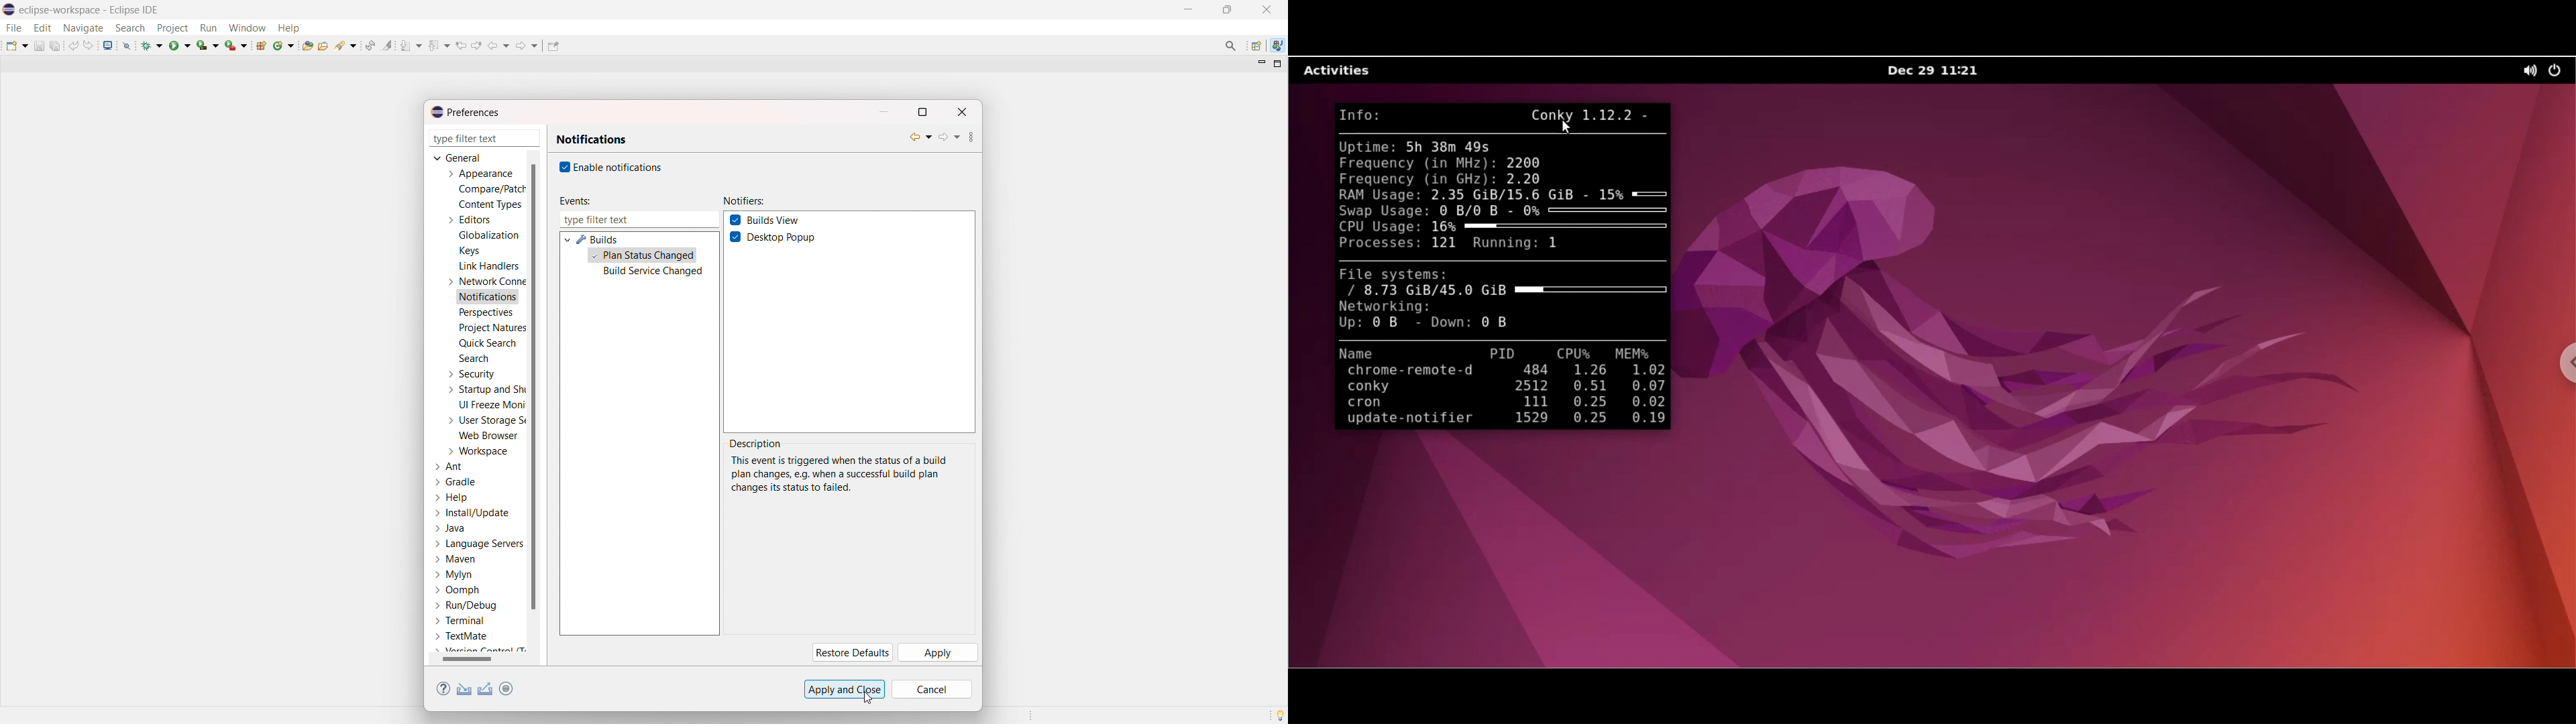 The image size is (2576, 728). Describe the element at coordinates (479, 544) in the screenshot. I see `language servers` at that location.